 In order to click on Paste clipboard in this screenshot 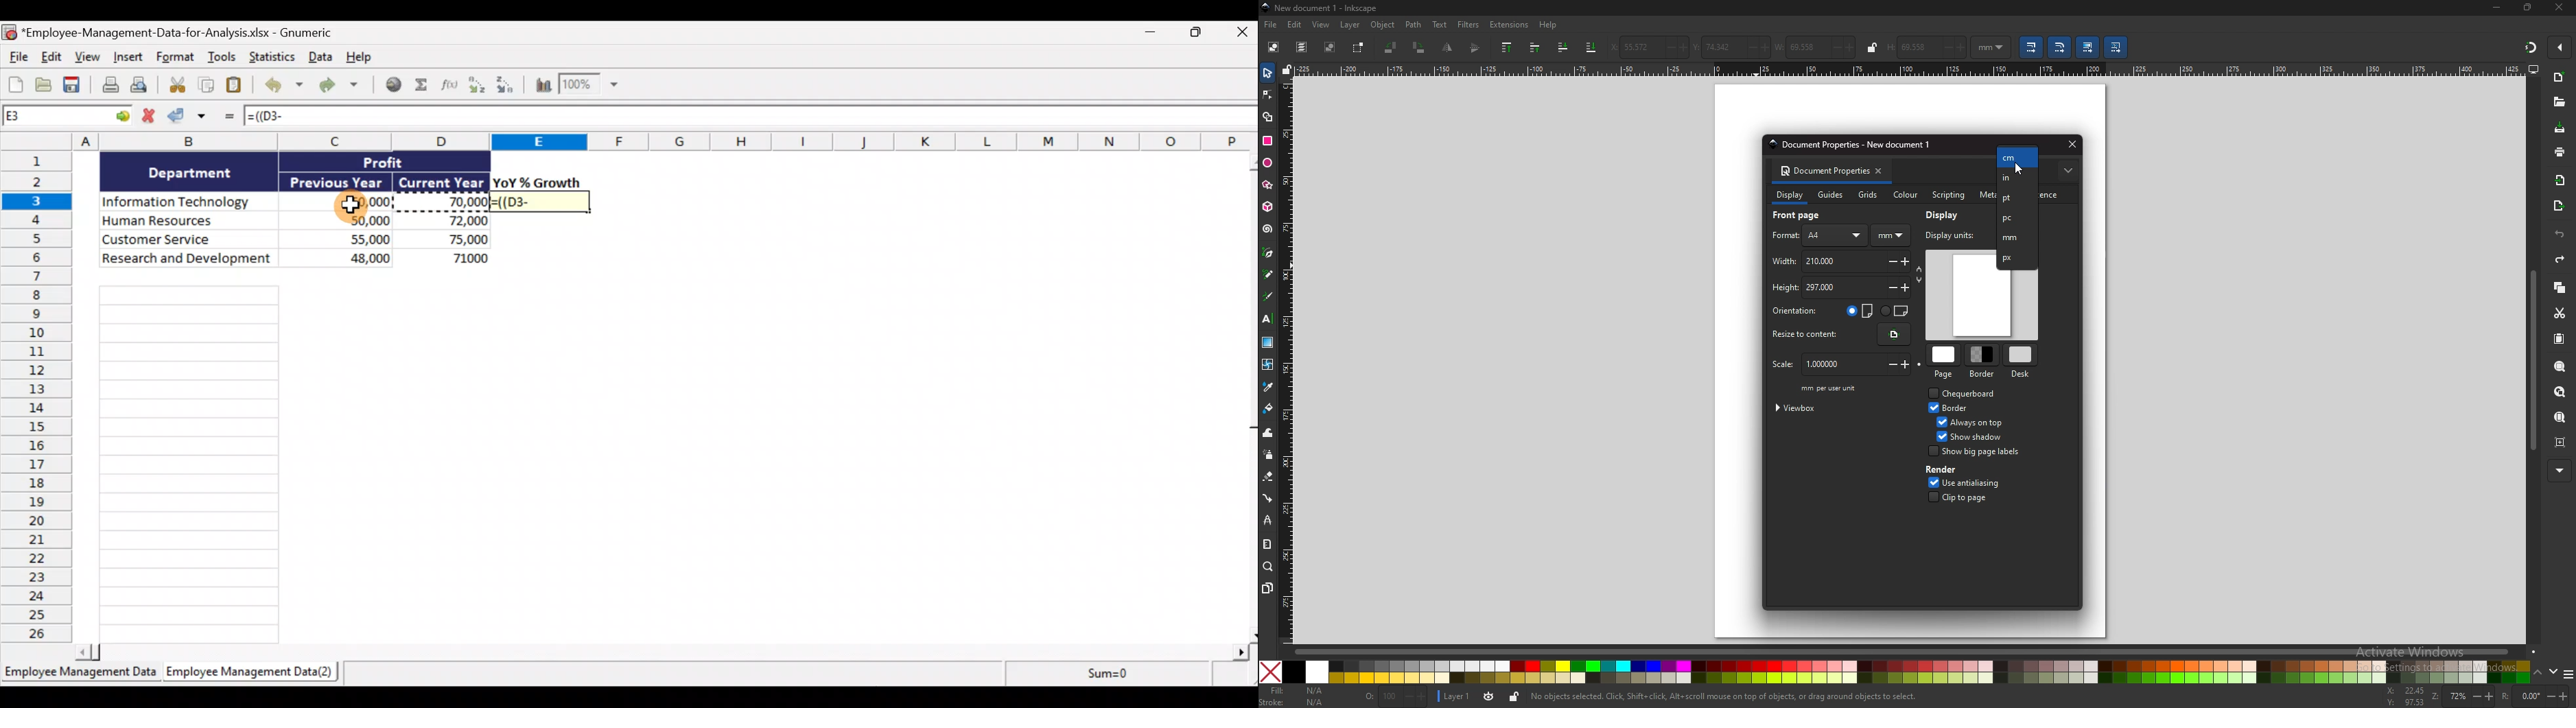, I will do `click(237, 86)`.